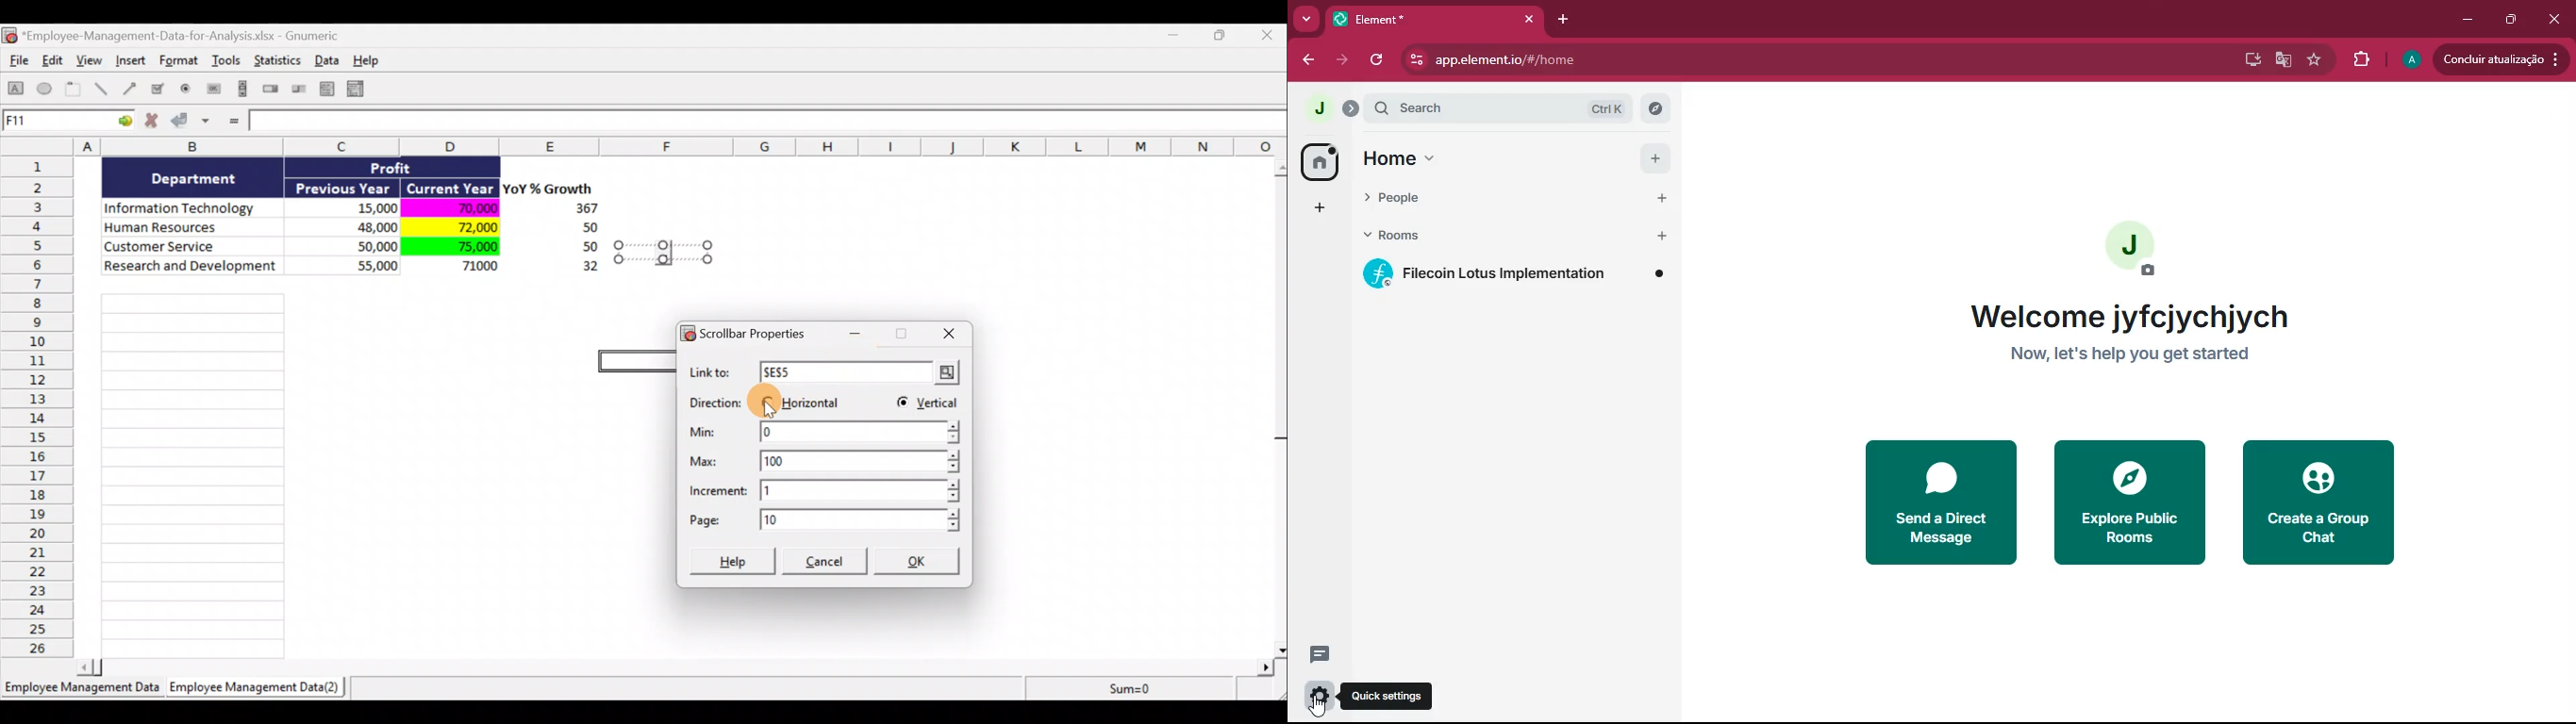  What do you see at coordinates (84, 692) in the screenshot?
I see `Sheet 1` at bounding box center [84, 692].